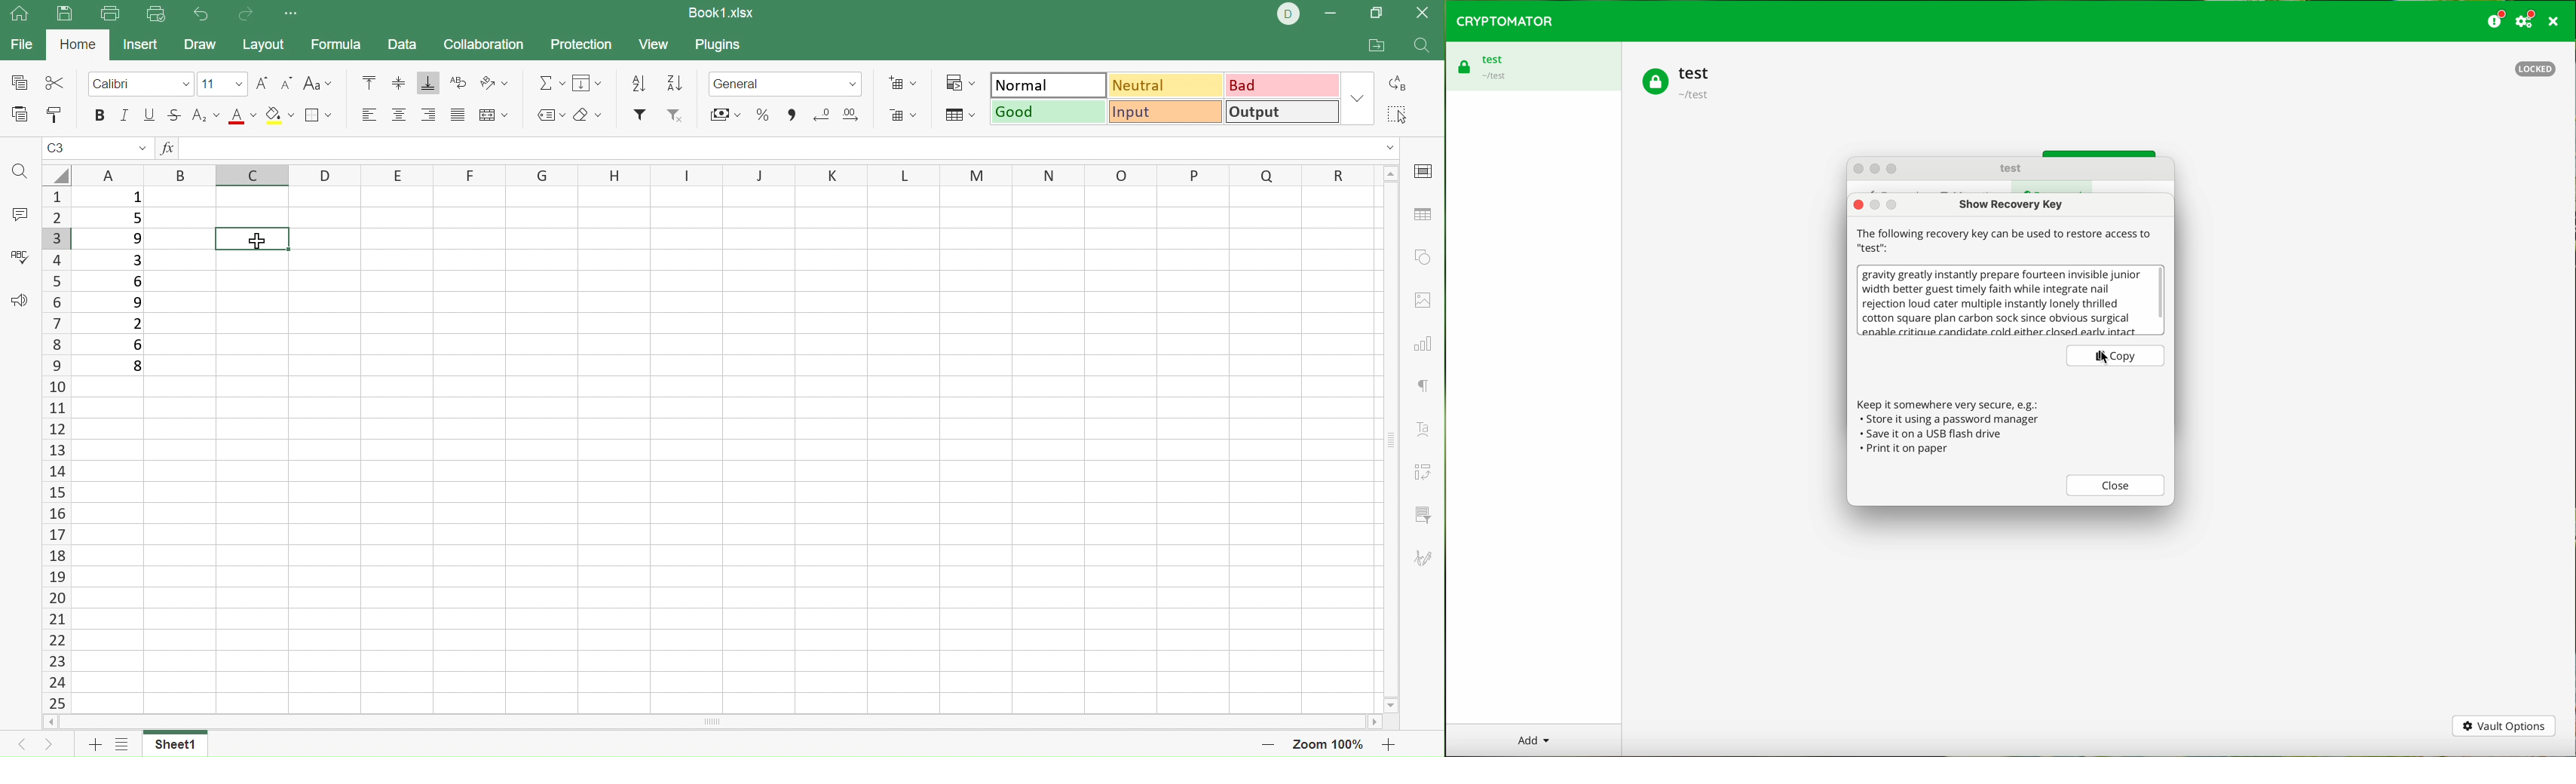 This screenshot has width=2576, height=784. I want to click on Quick print, so click(156, 14).